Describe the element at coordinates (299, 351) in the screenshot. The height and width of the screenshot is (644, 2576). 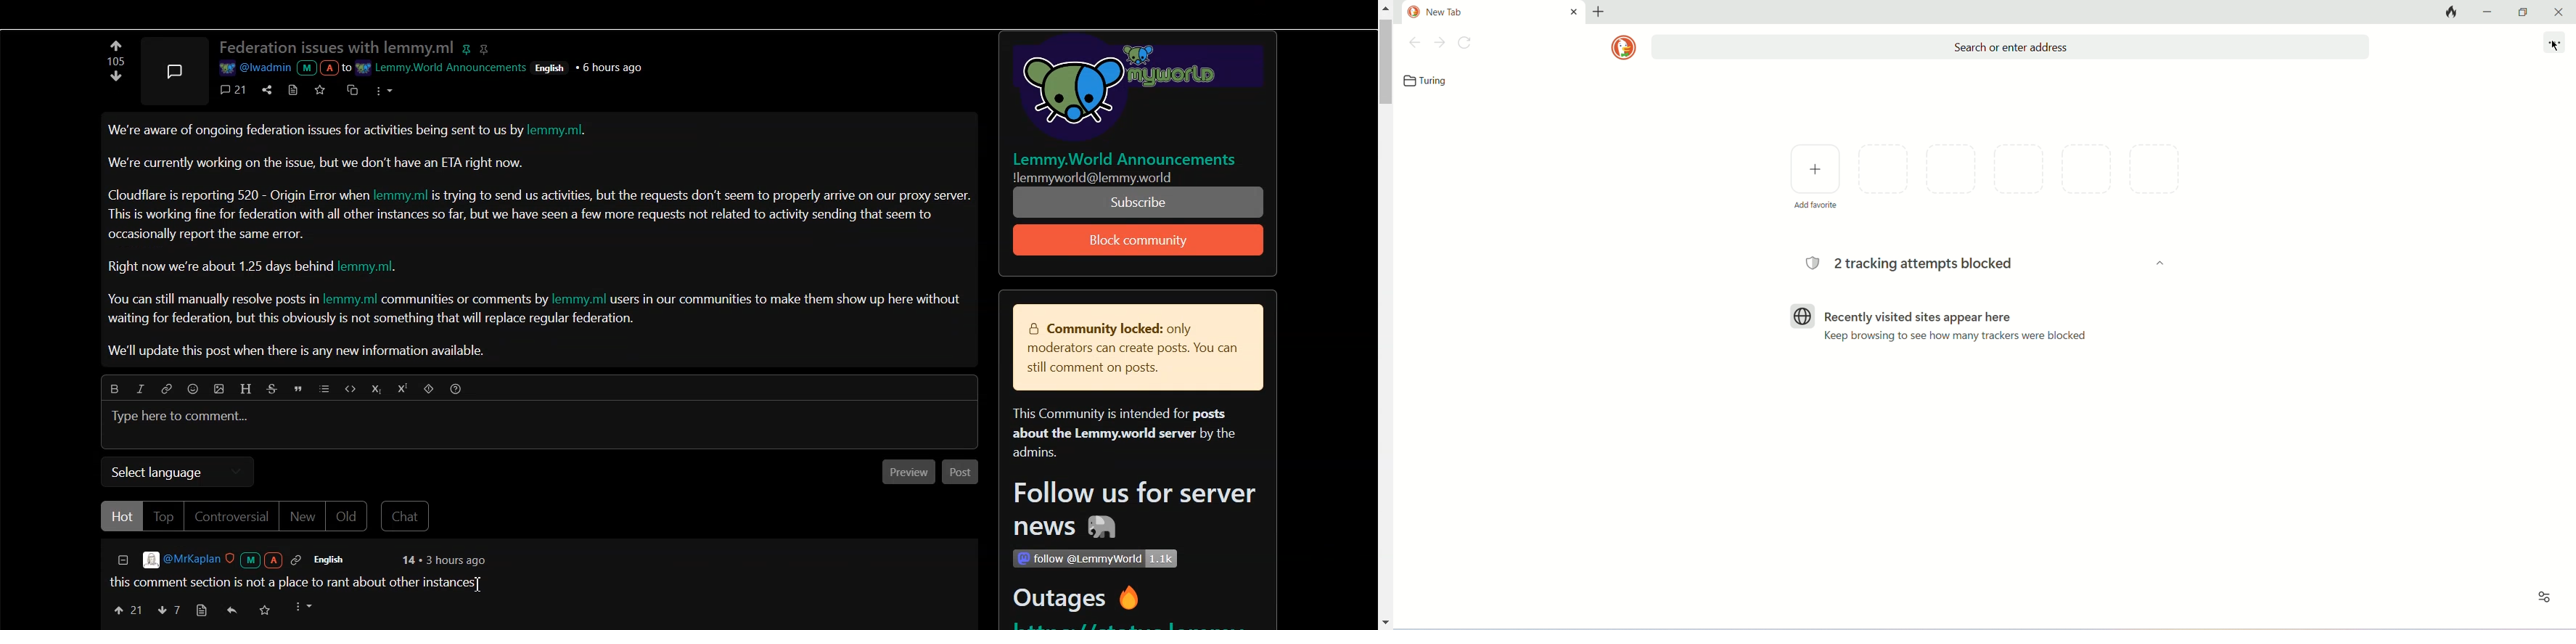
I see `We'll update this post when there is any new information available.` at that location.